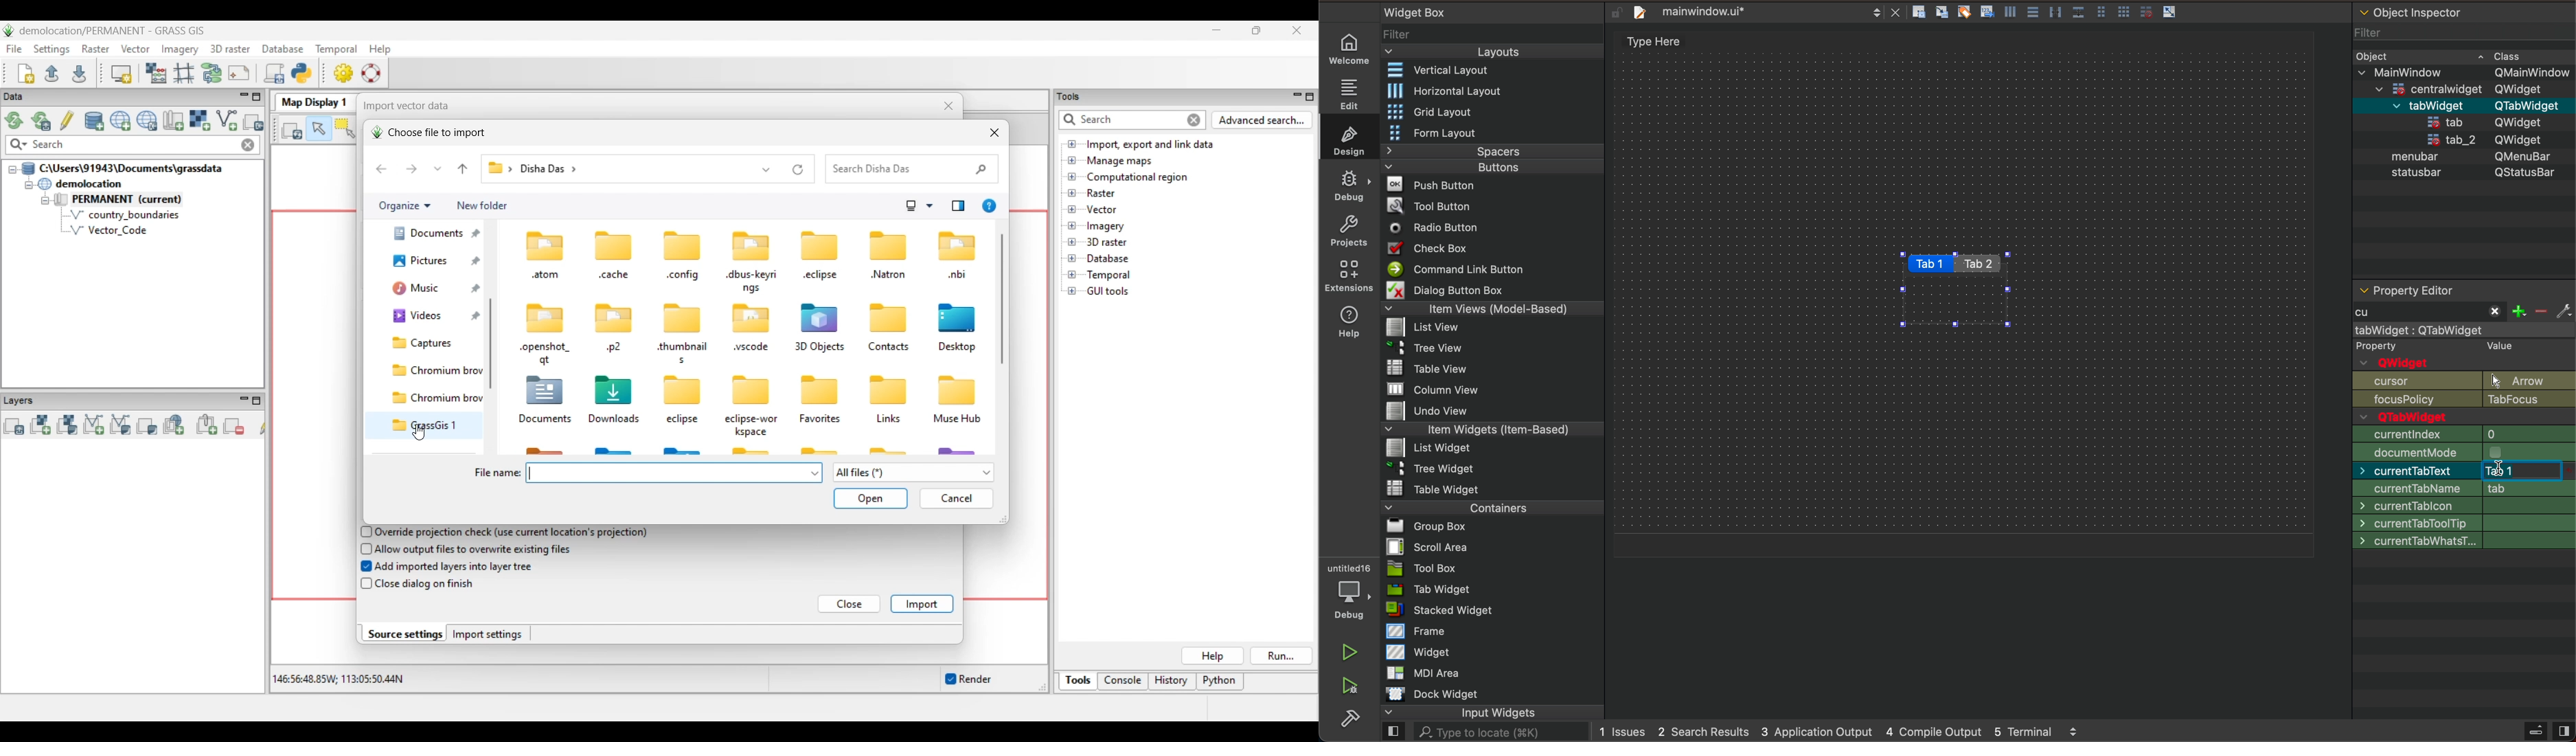  What do you see at coordinates (1493, 309) in the screenshot?
I see `Item Views (Model-Based)` at bounding box center [1493, 309].